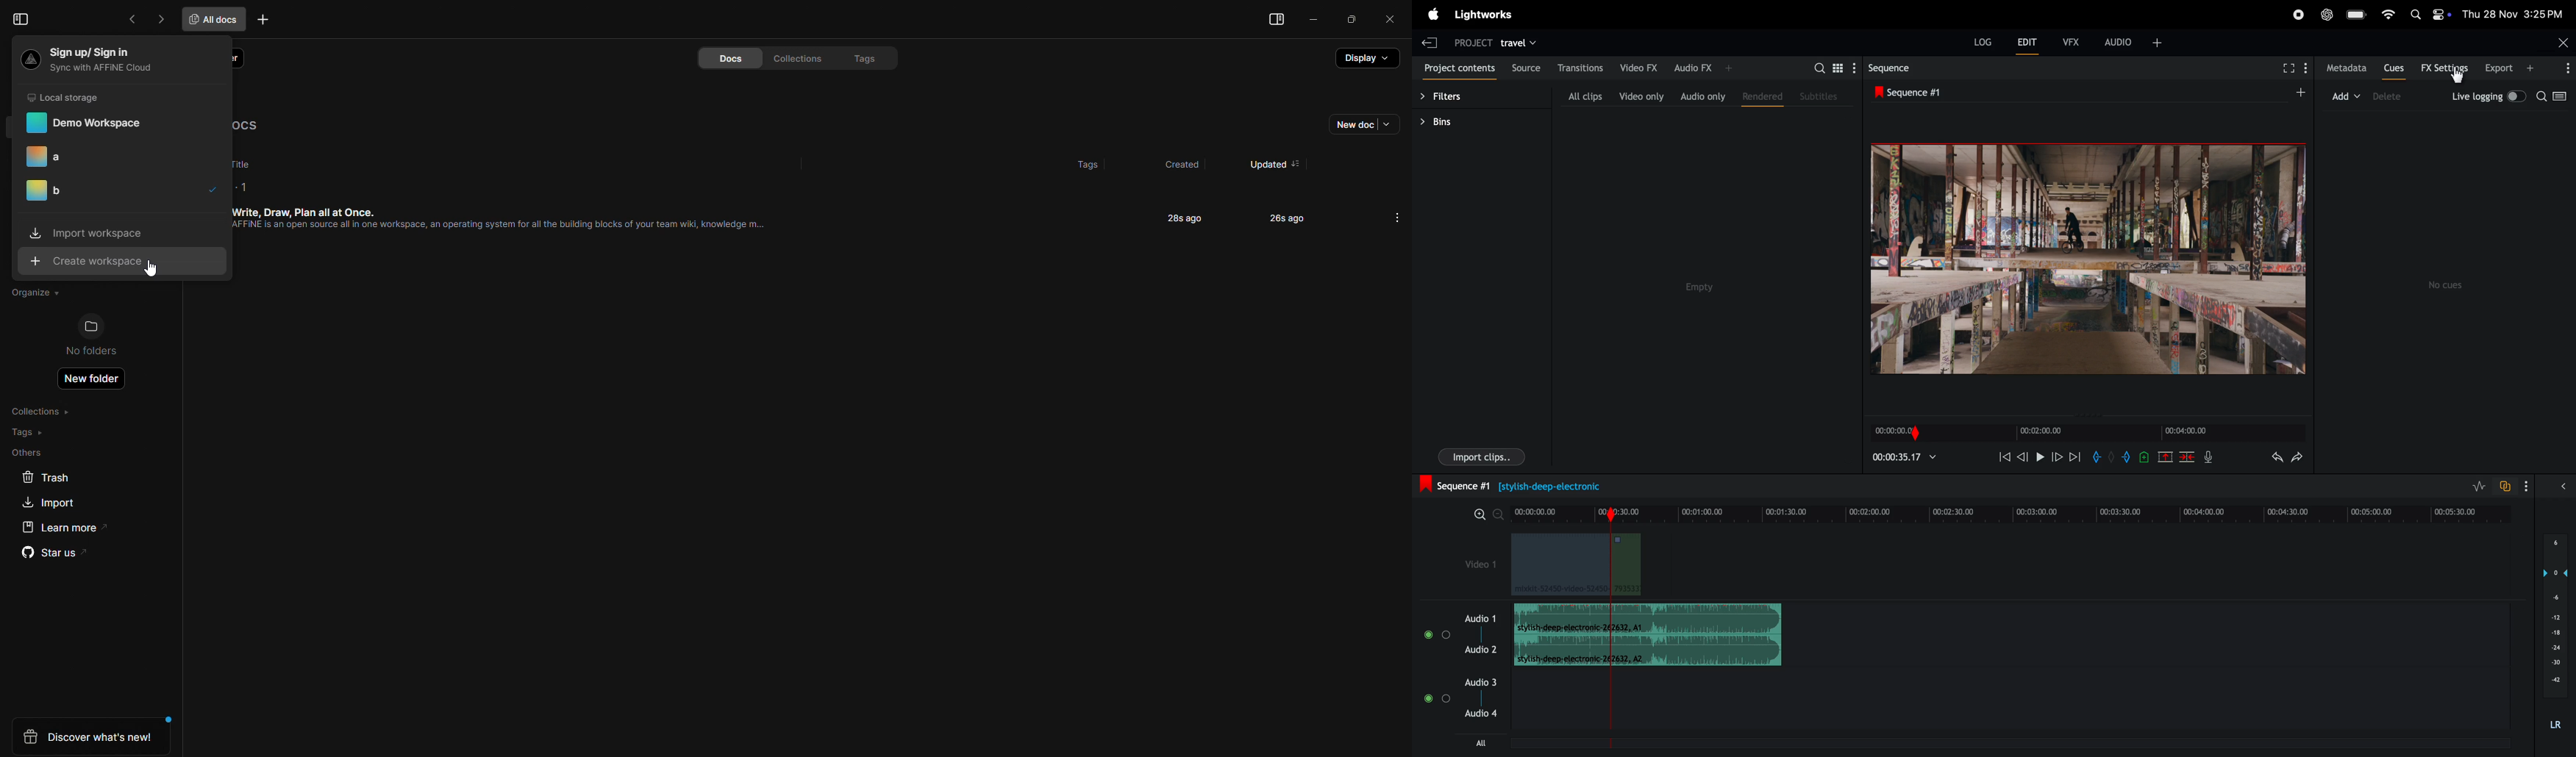 The height and width of the screenshot is (784, 2576). I want to click on a, so click(58, 157).